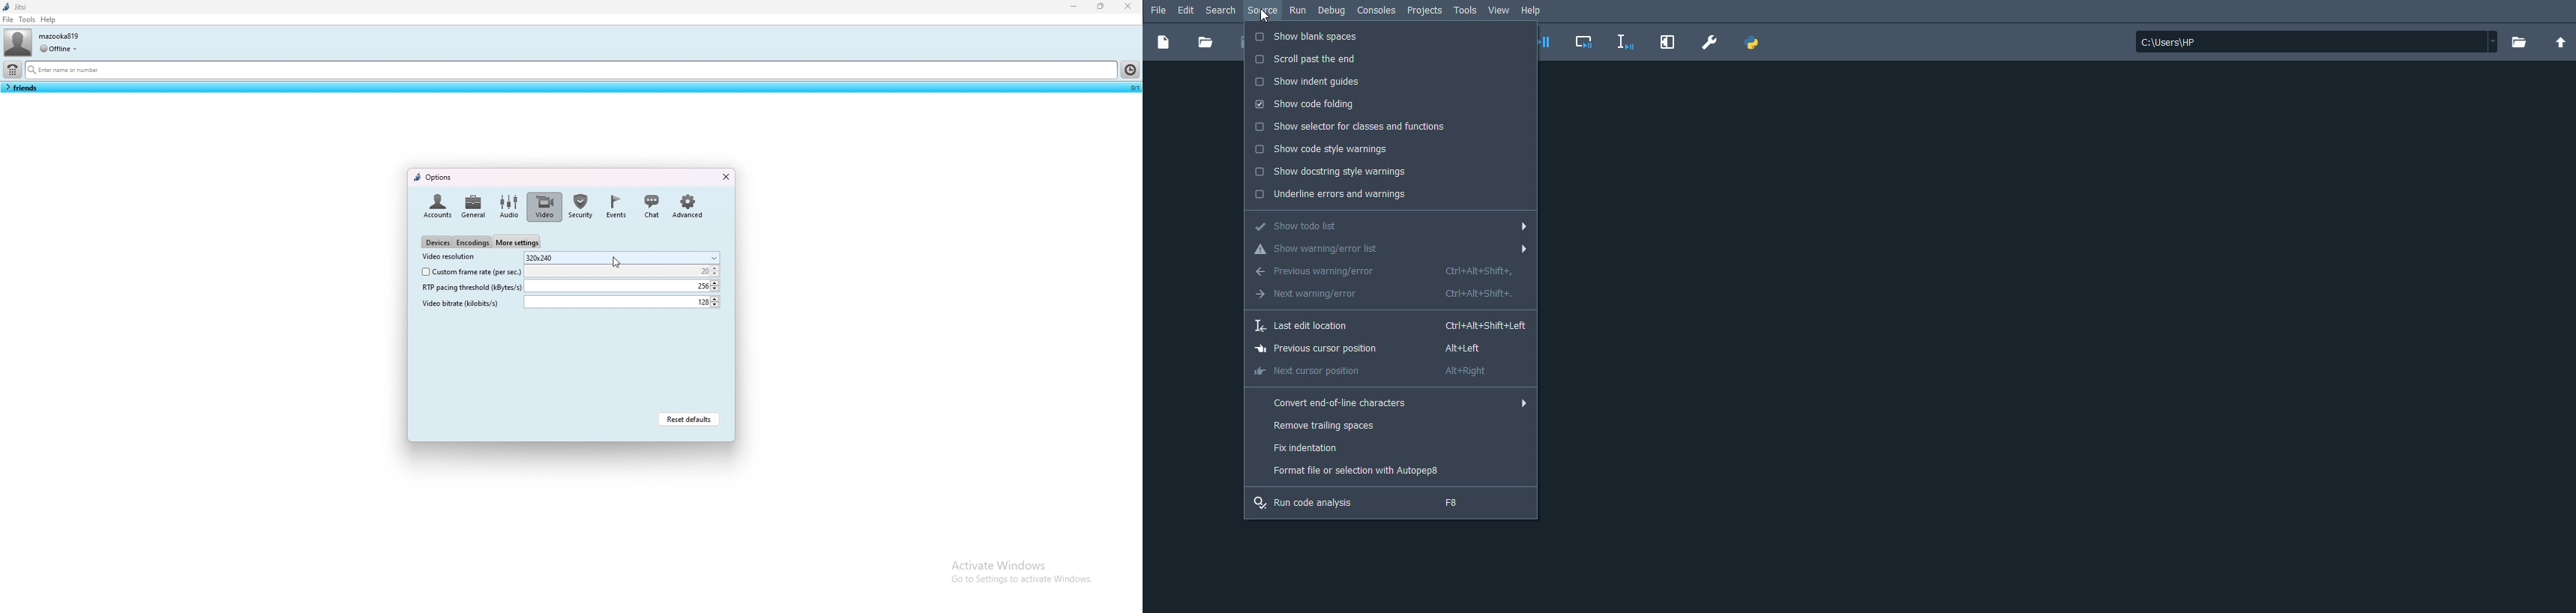  I want to click on Last edit location, so click(1389, 325).